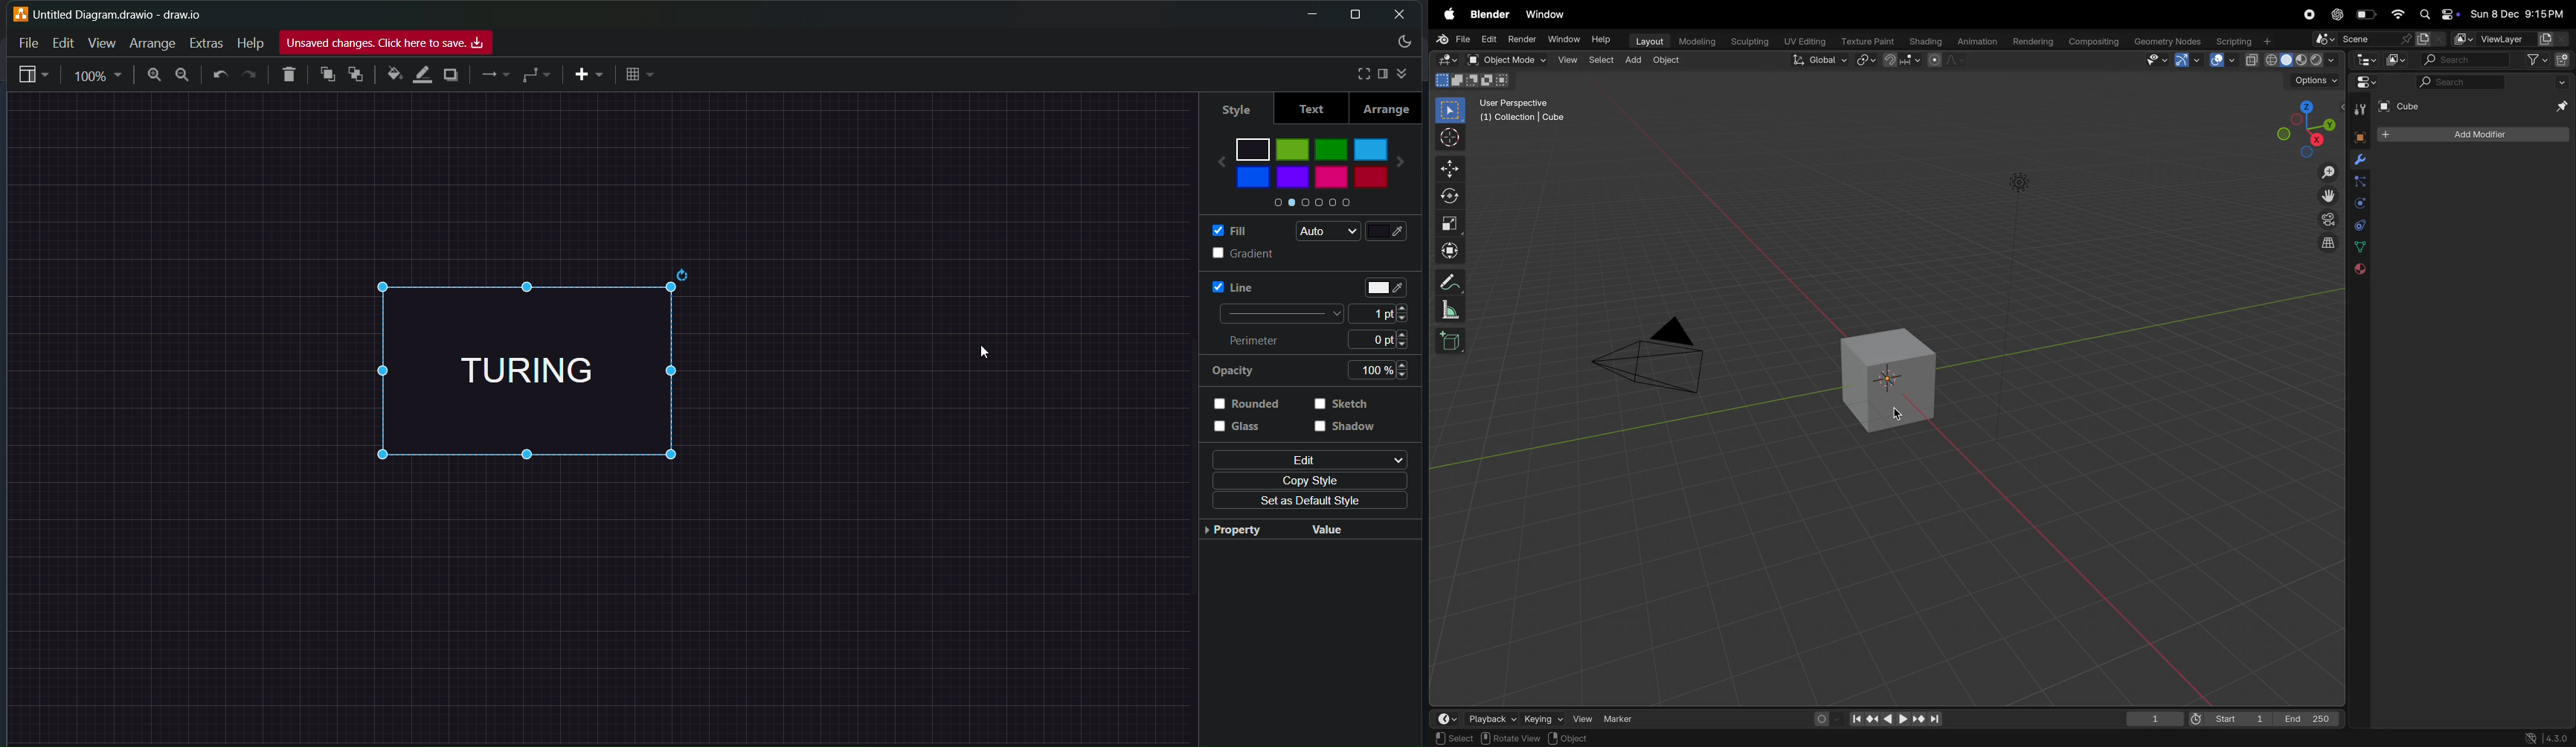 The height and width of the screenshot is (756, 2576). What do you see at coordinates (1472, 80) in the screenshot?
I see `modes` at bounding box center [1472, 80].